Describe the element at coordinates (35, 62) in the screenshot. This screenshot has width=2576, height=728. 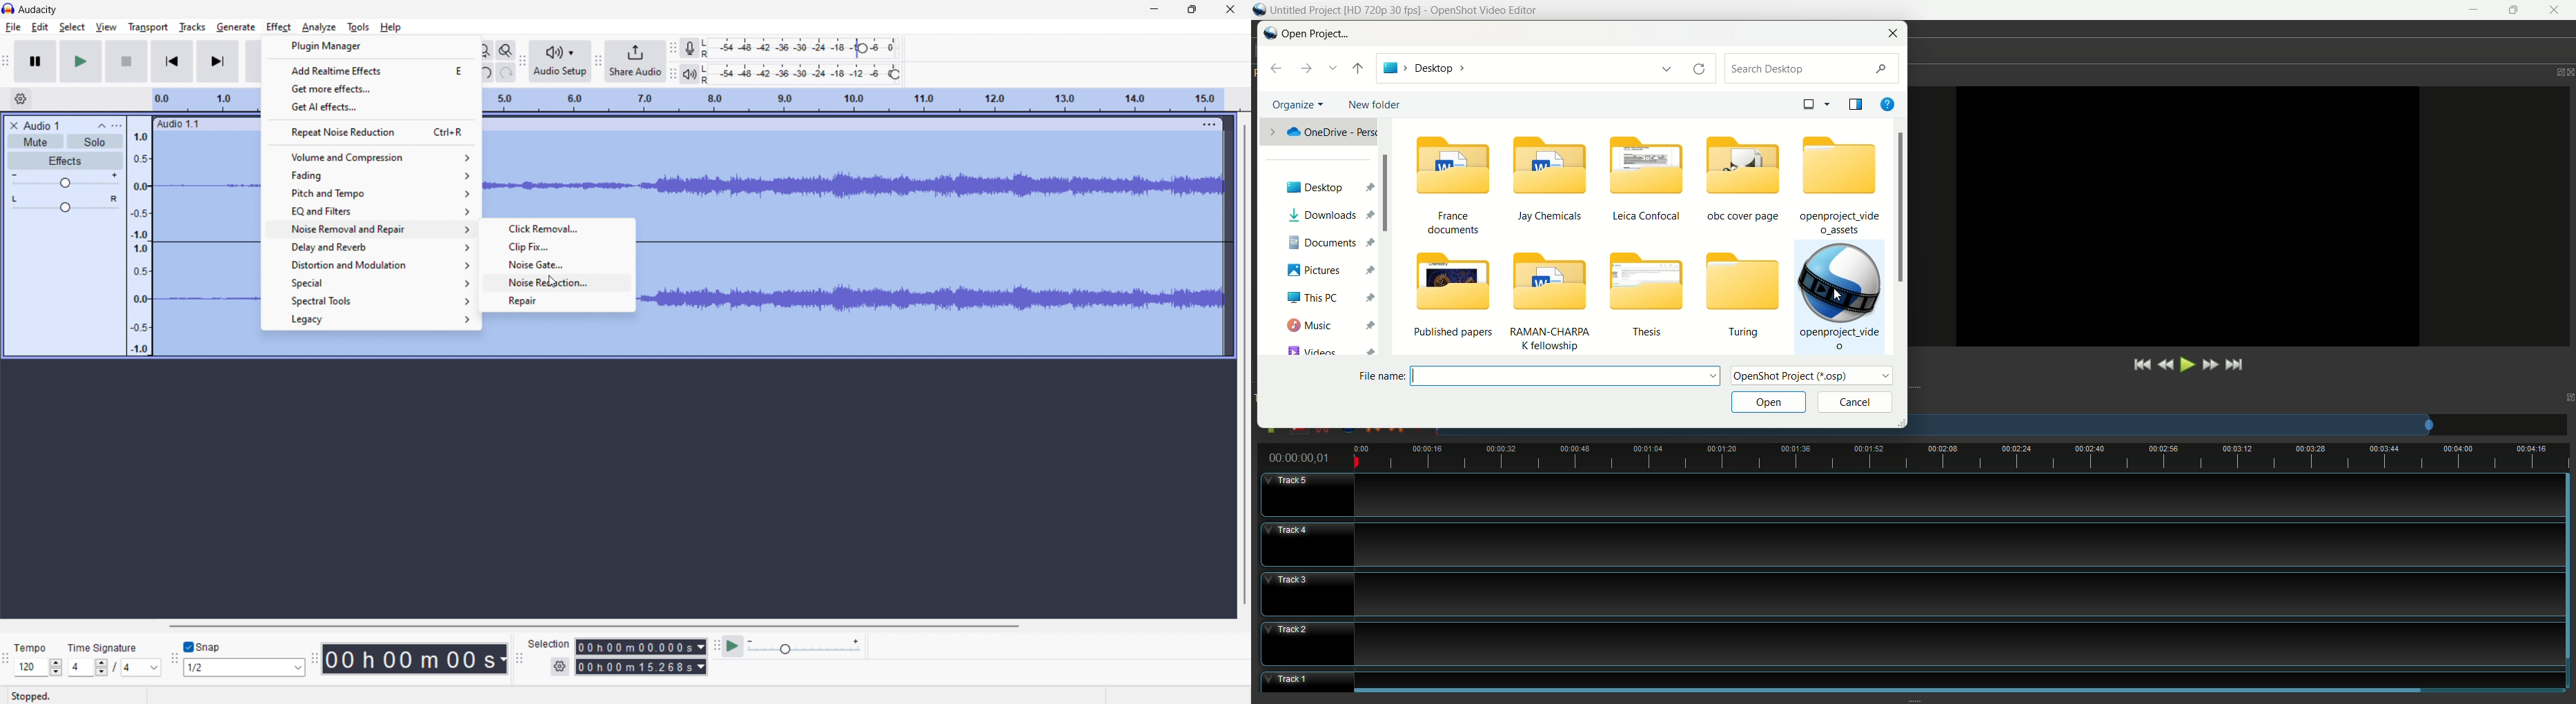
I see `pause` at that location.